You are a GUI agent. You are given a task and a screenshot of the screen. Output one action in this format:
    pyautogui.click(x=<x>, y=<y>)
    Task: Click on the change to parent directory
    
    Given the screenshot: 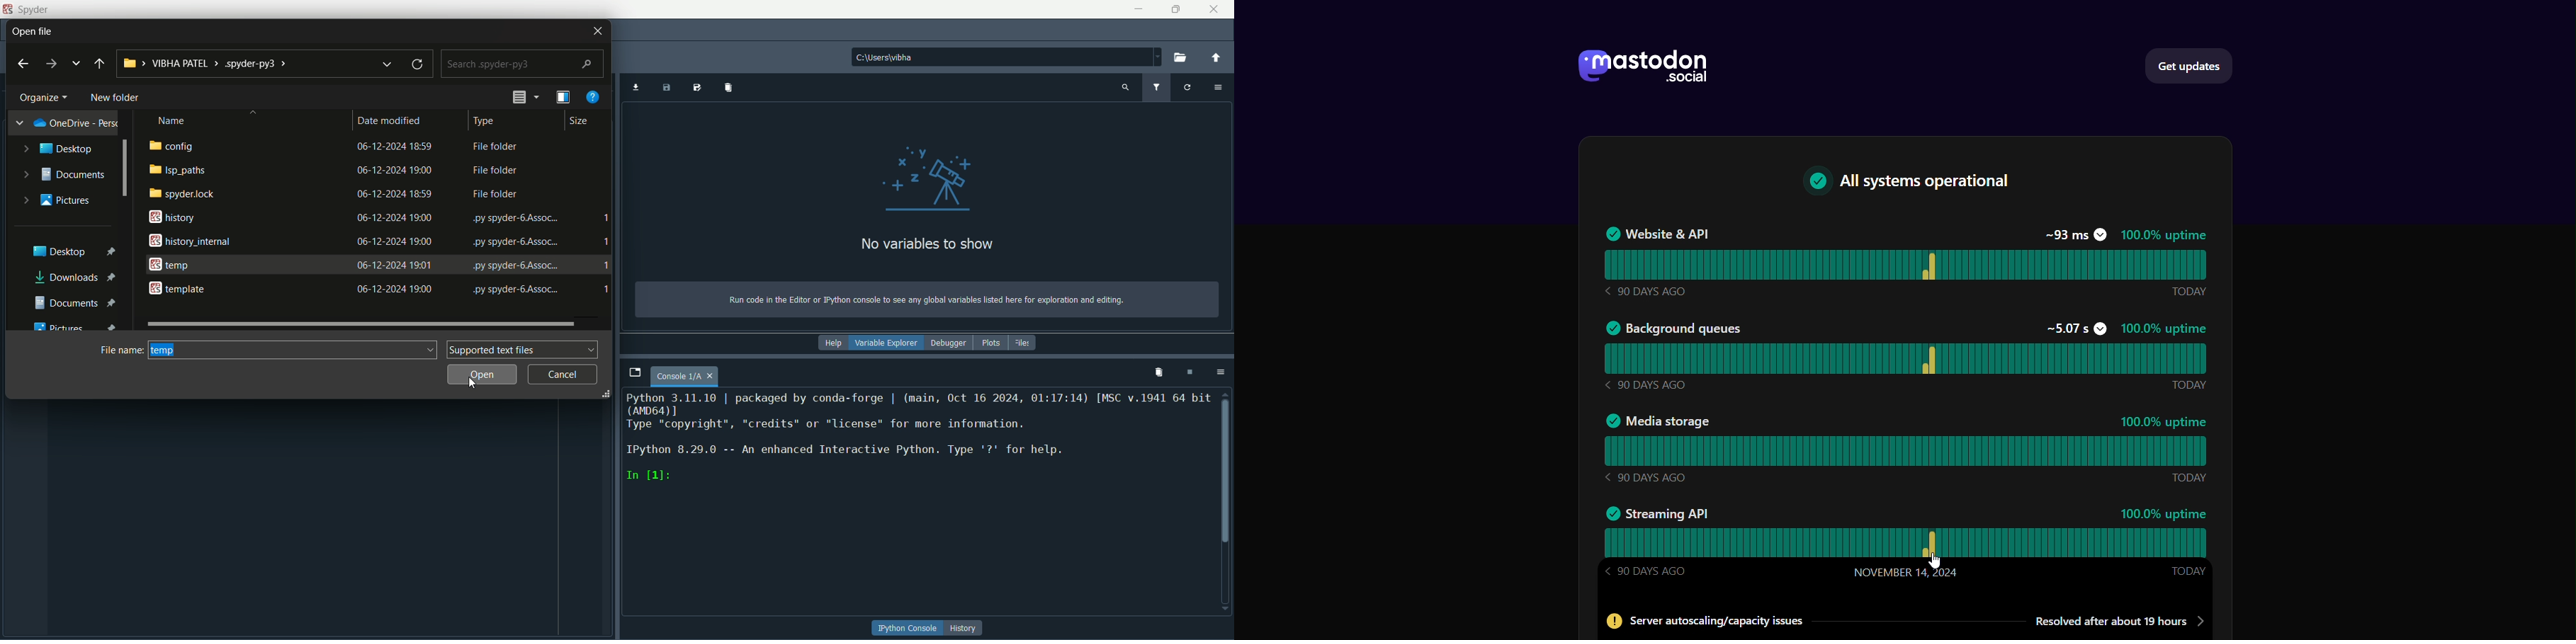 What is the action you would take?
    pyautogui.click(x=1220, y=58)
    